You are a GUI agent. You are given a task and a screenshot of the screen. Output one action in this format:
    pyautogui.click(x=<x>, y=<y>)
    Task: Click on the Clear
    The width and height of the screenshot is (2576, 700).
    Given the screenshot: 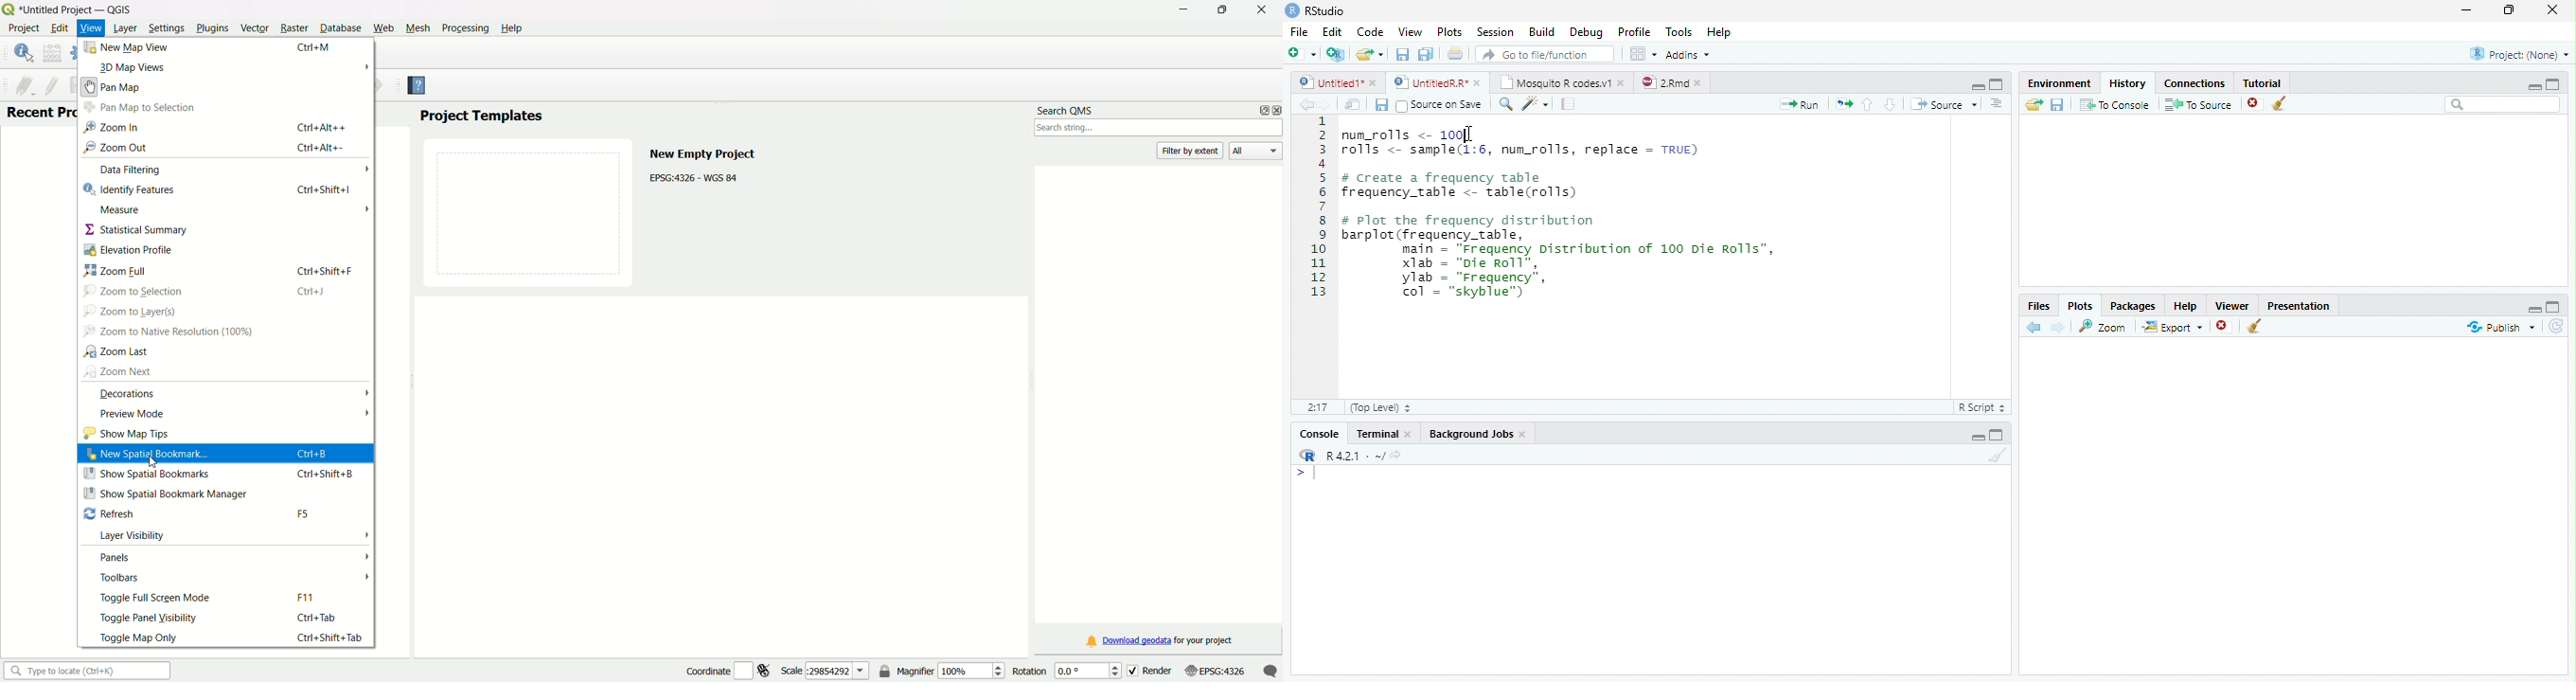 What is the action you would take?
    pyautogui.click(x=2280, y=103)
    